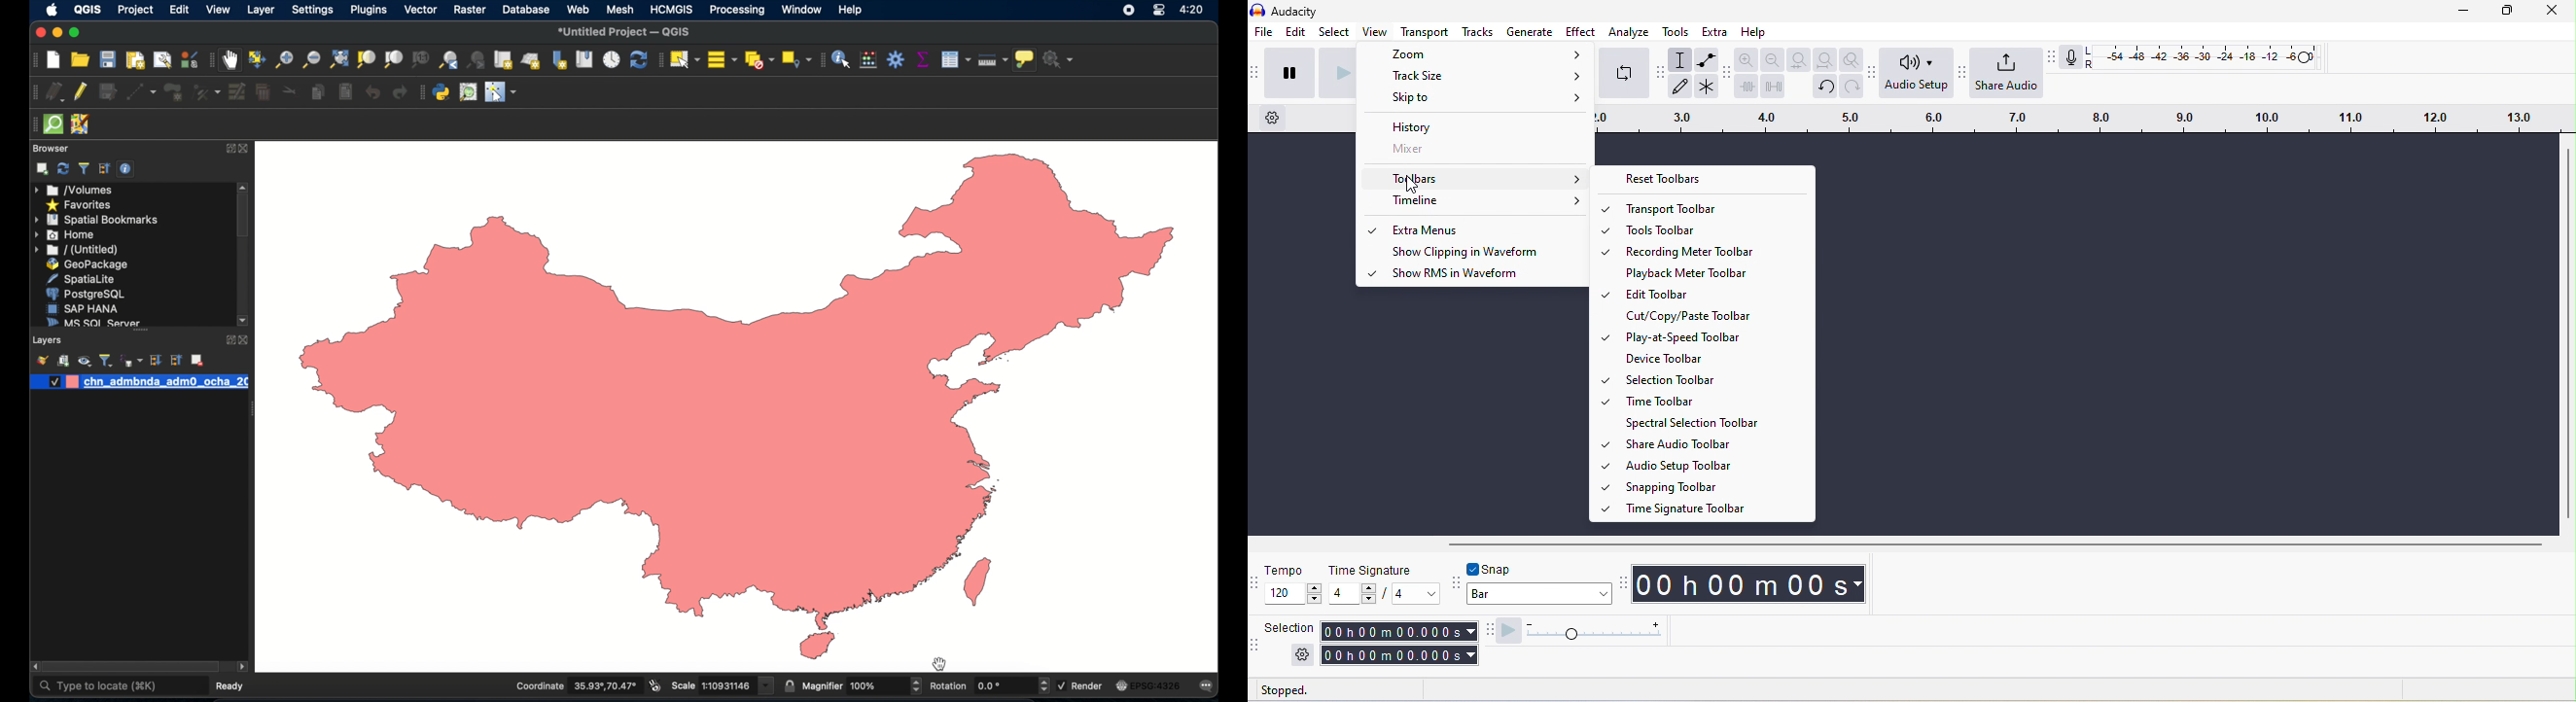  Describe the element at coordinates (1539, 593) in the screenshot. I see `select snapping` at that location.